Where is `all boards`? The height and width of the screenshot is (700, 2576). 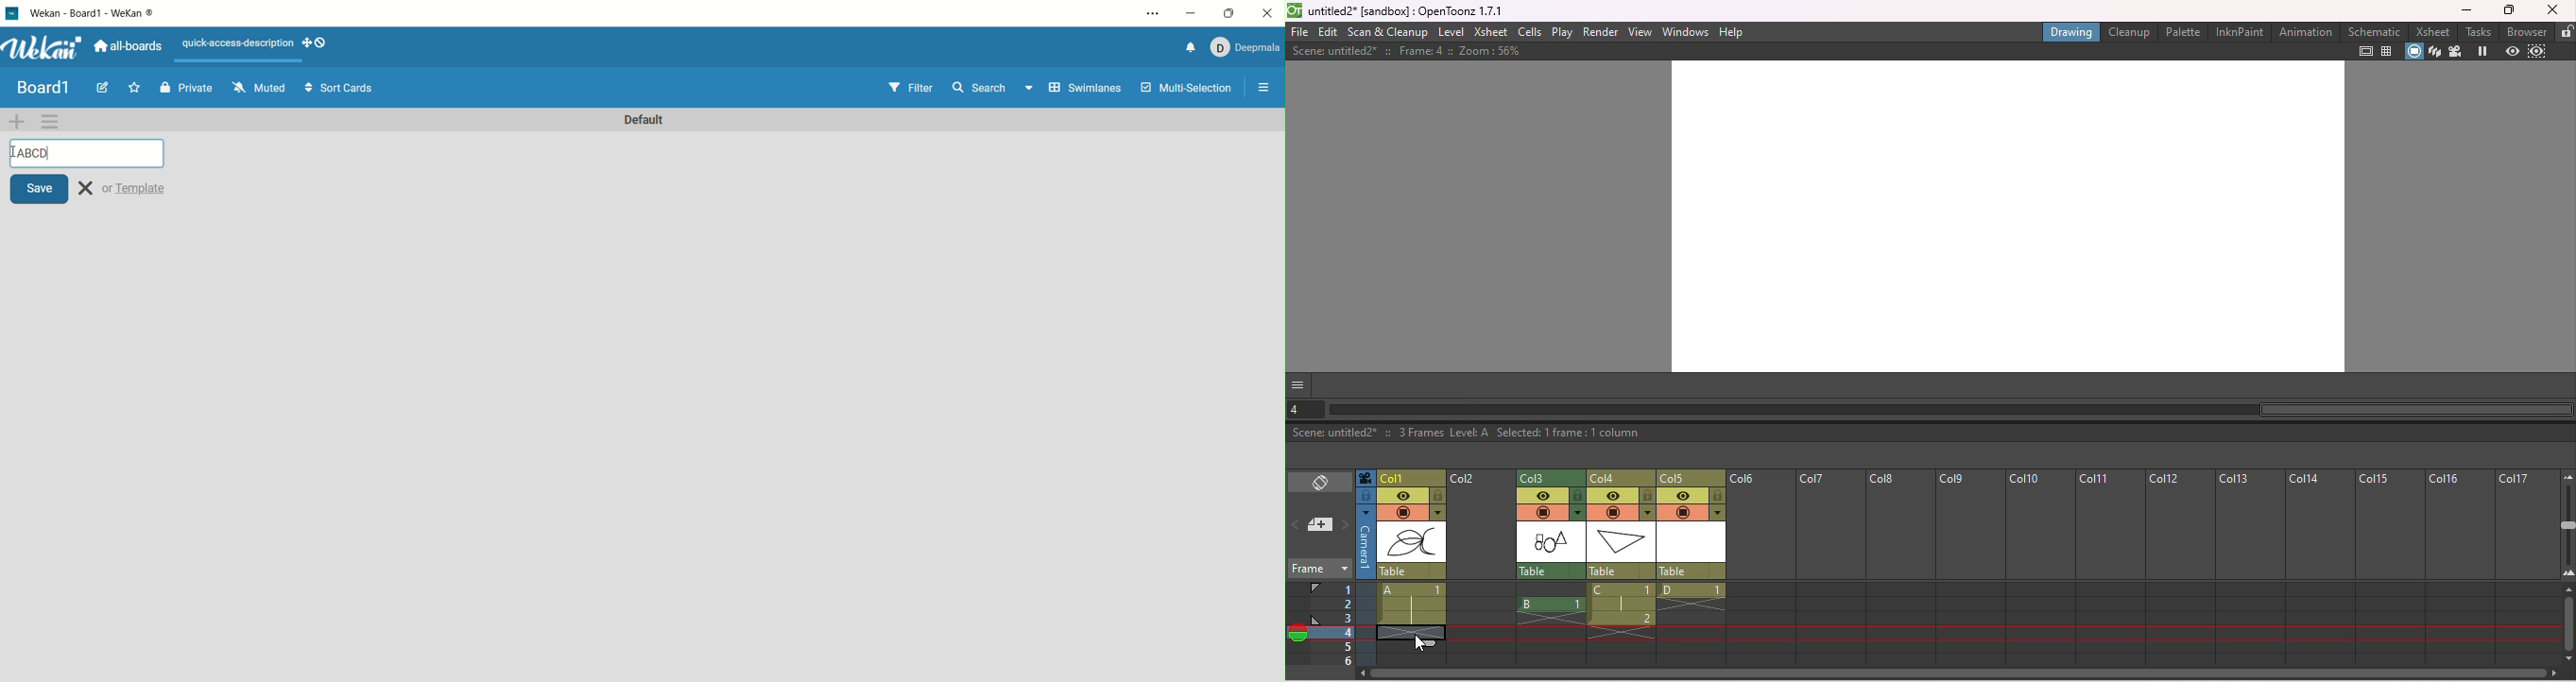 all boards is located at coordinates (129, 46).